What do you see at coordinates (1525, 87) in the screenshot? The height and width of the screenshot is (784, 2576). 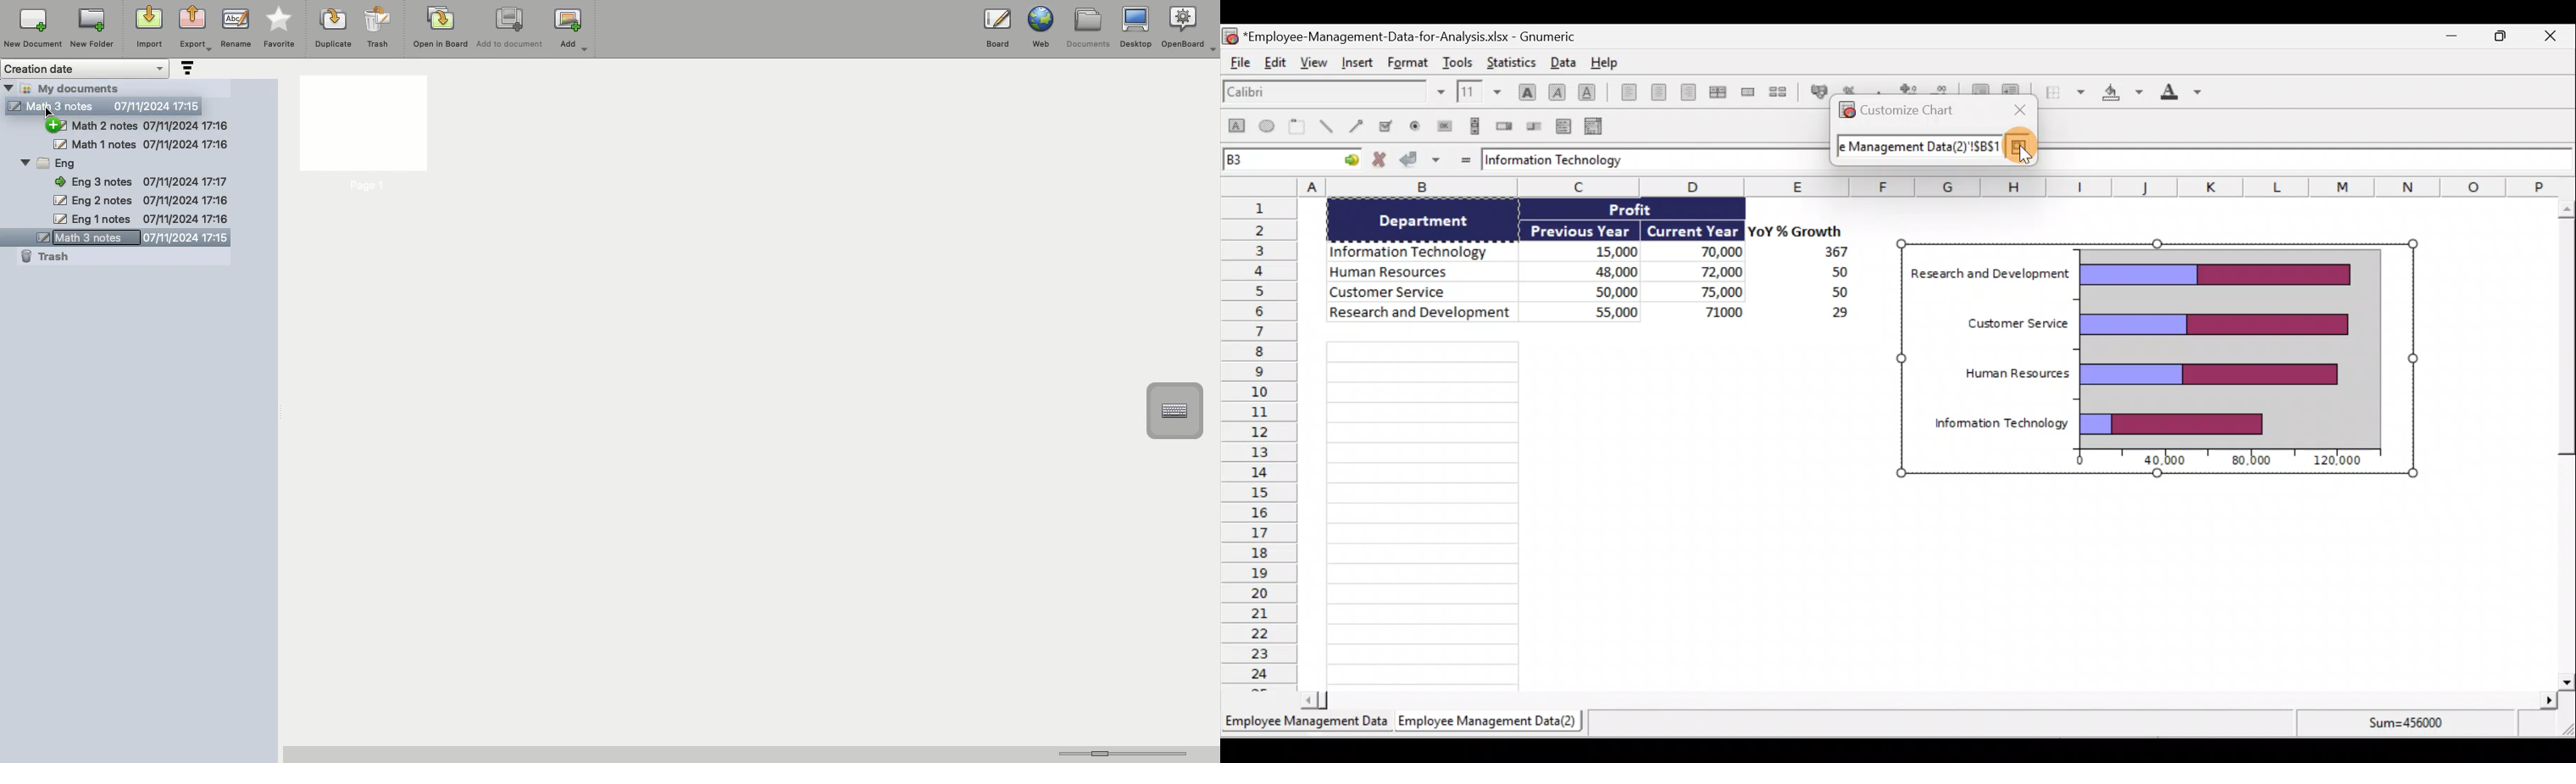 I see `Bold` at bounding box center [1525, 87].